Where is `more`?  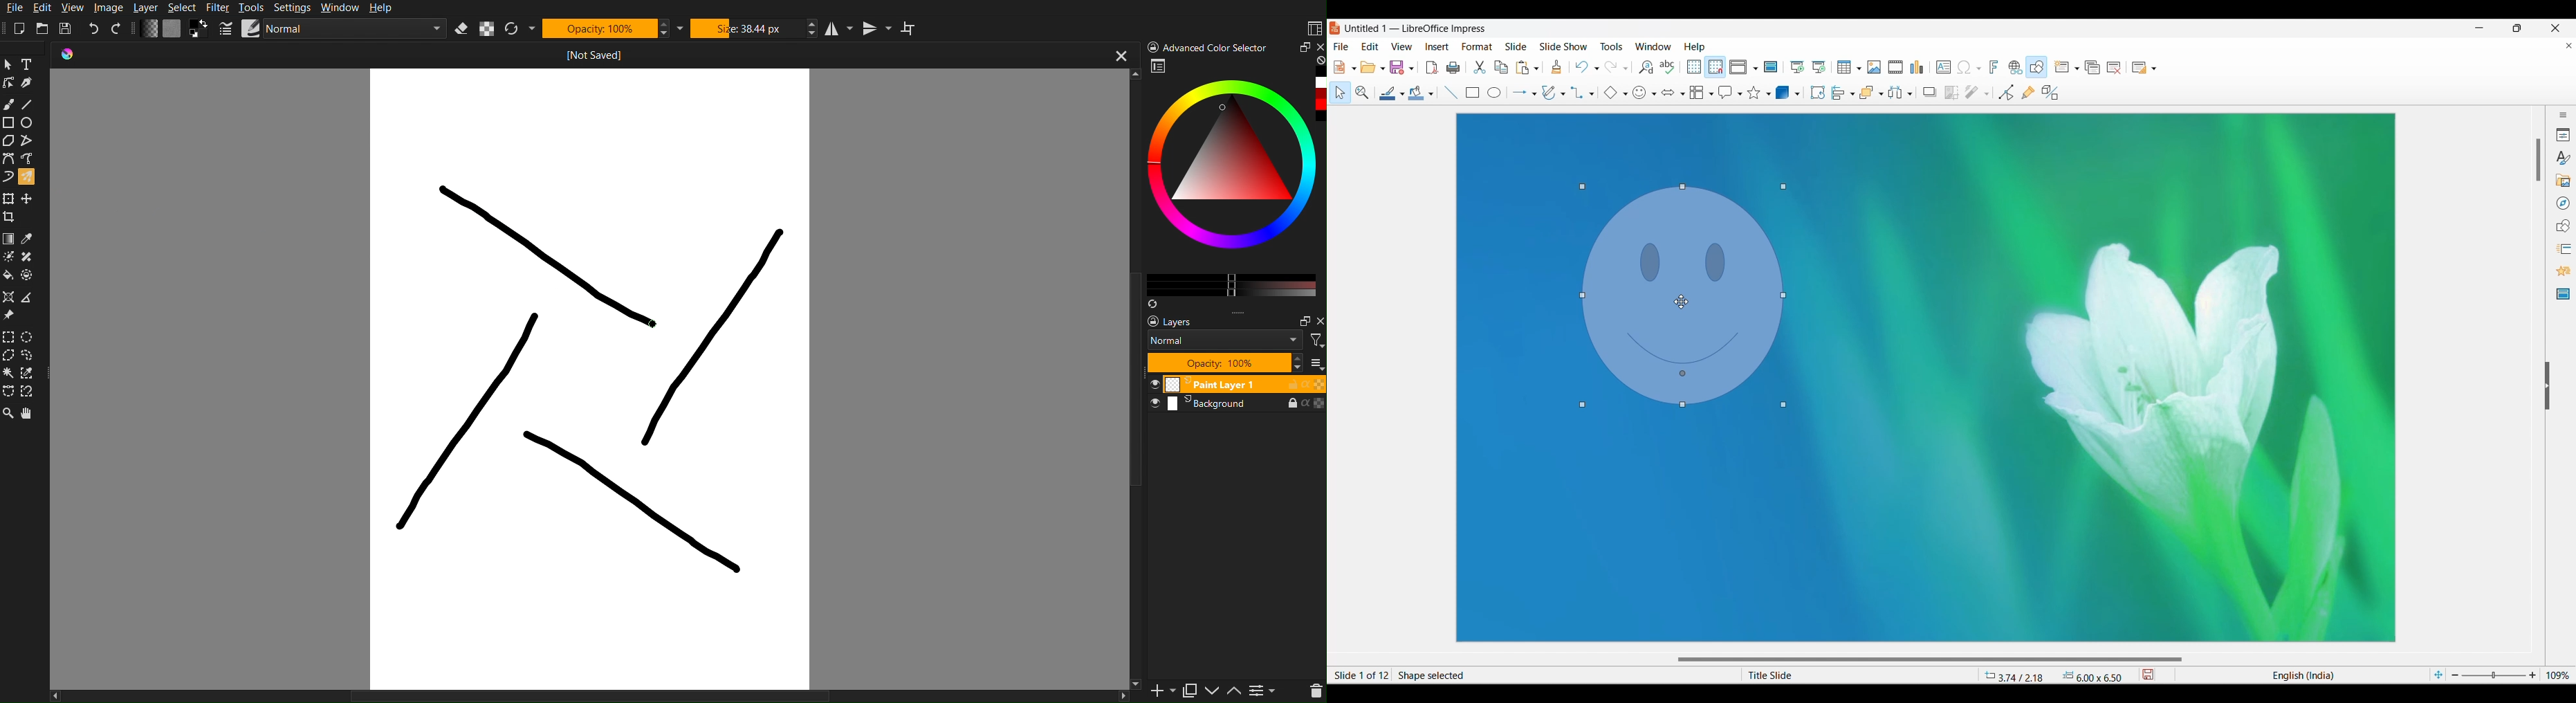 more is located at coordinates (1249, 313).